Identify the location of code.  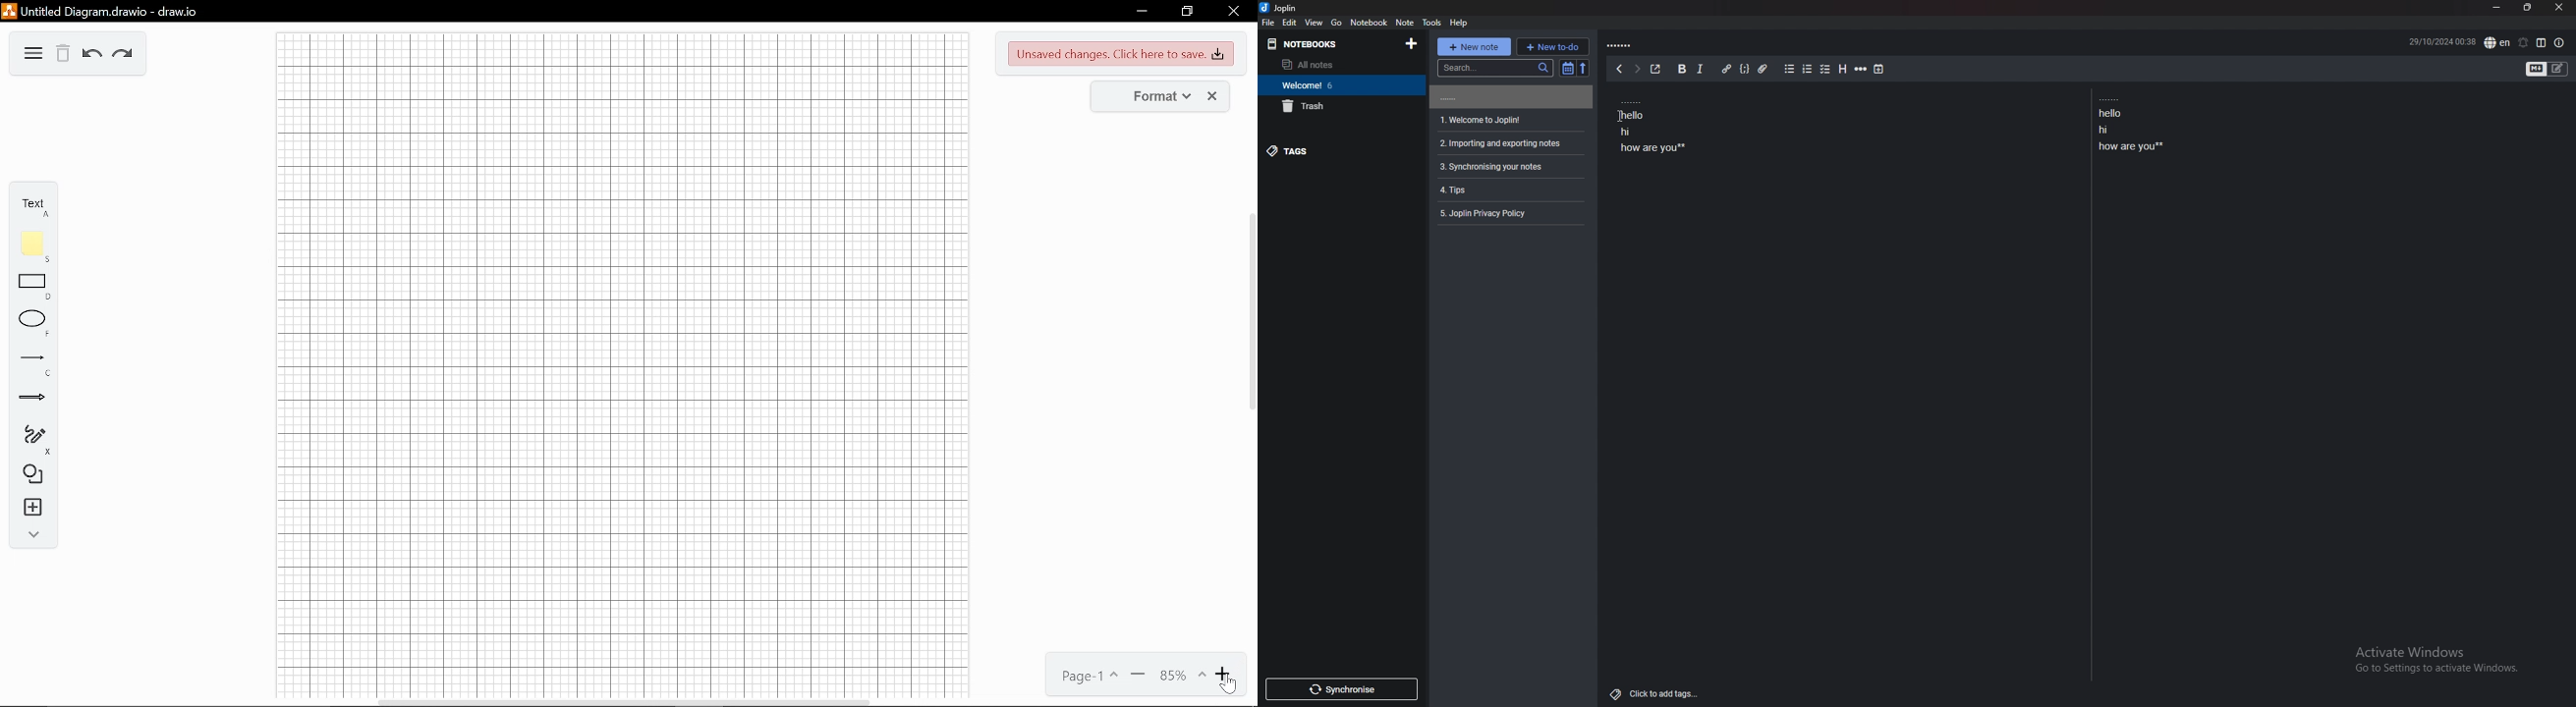
(1745, 69).